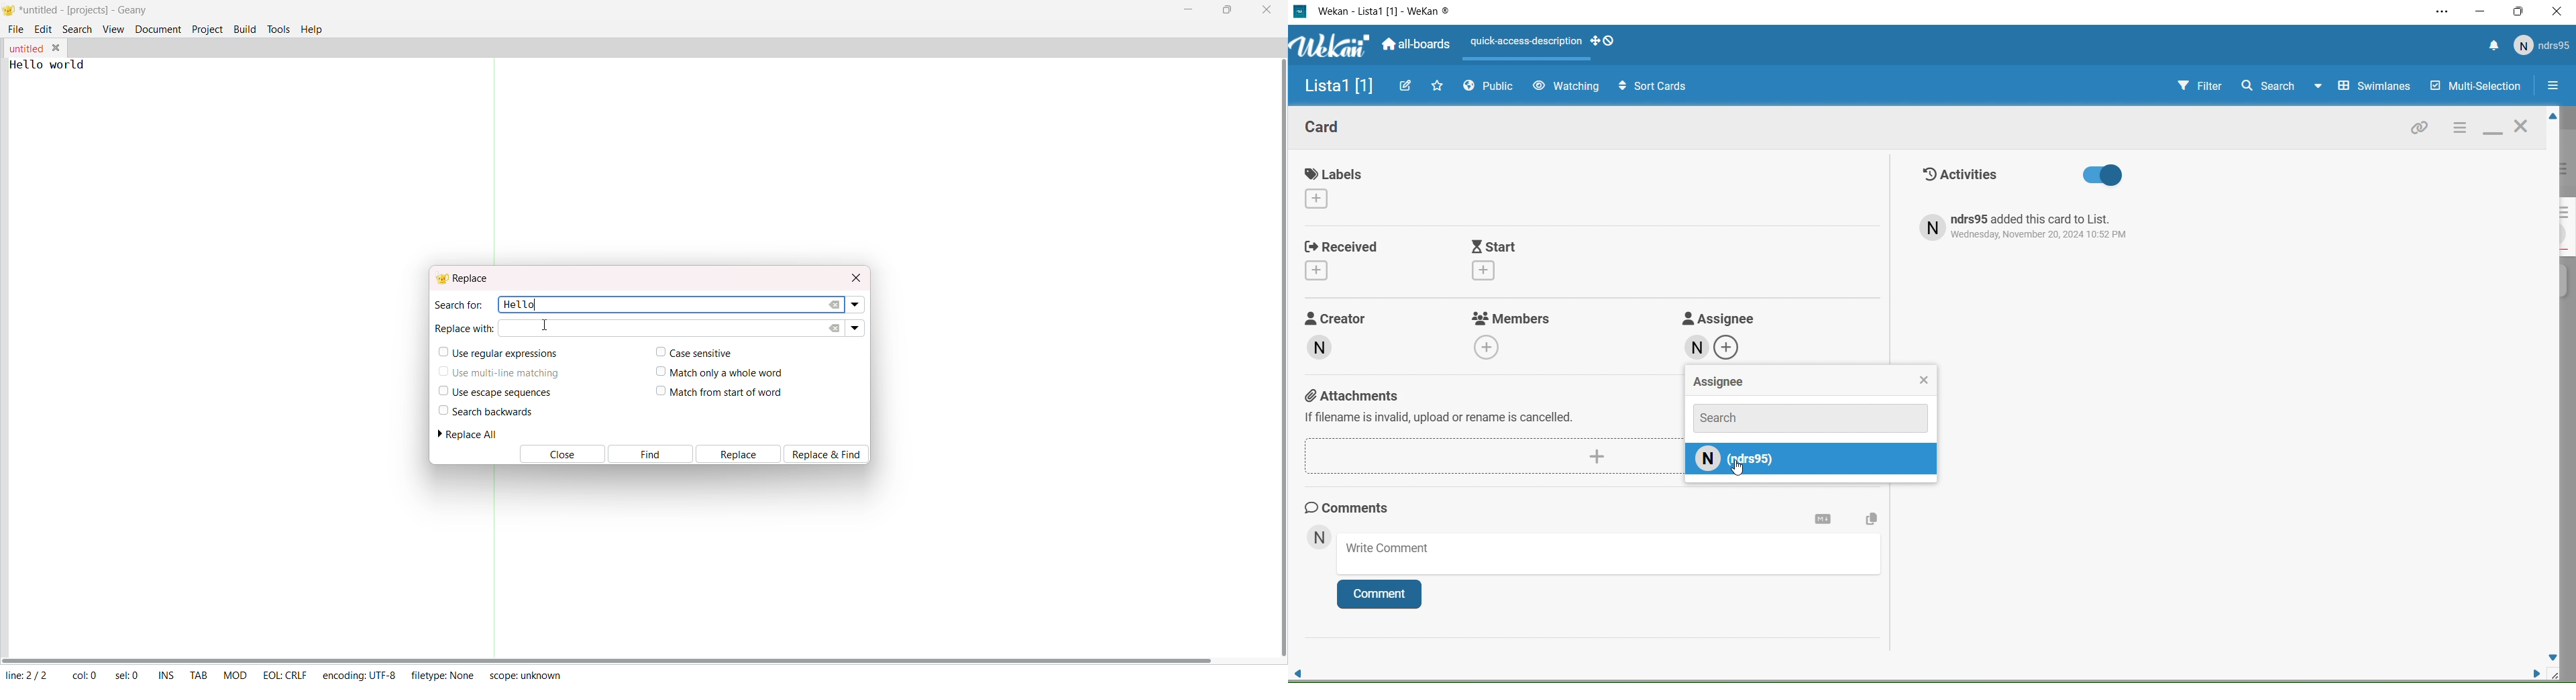 The width and height of the screenshot is (2576, 700). I want to click on Box, so click(2520, 11).